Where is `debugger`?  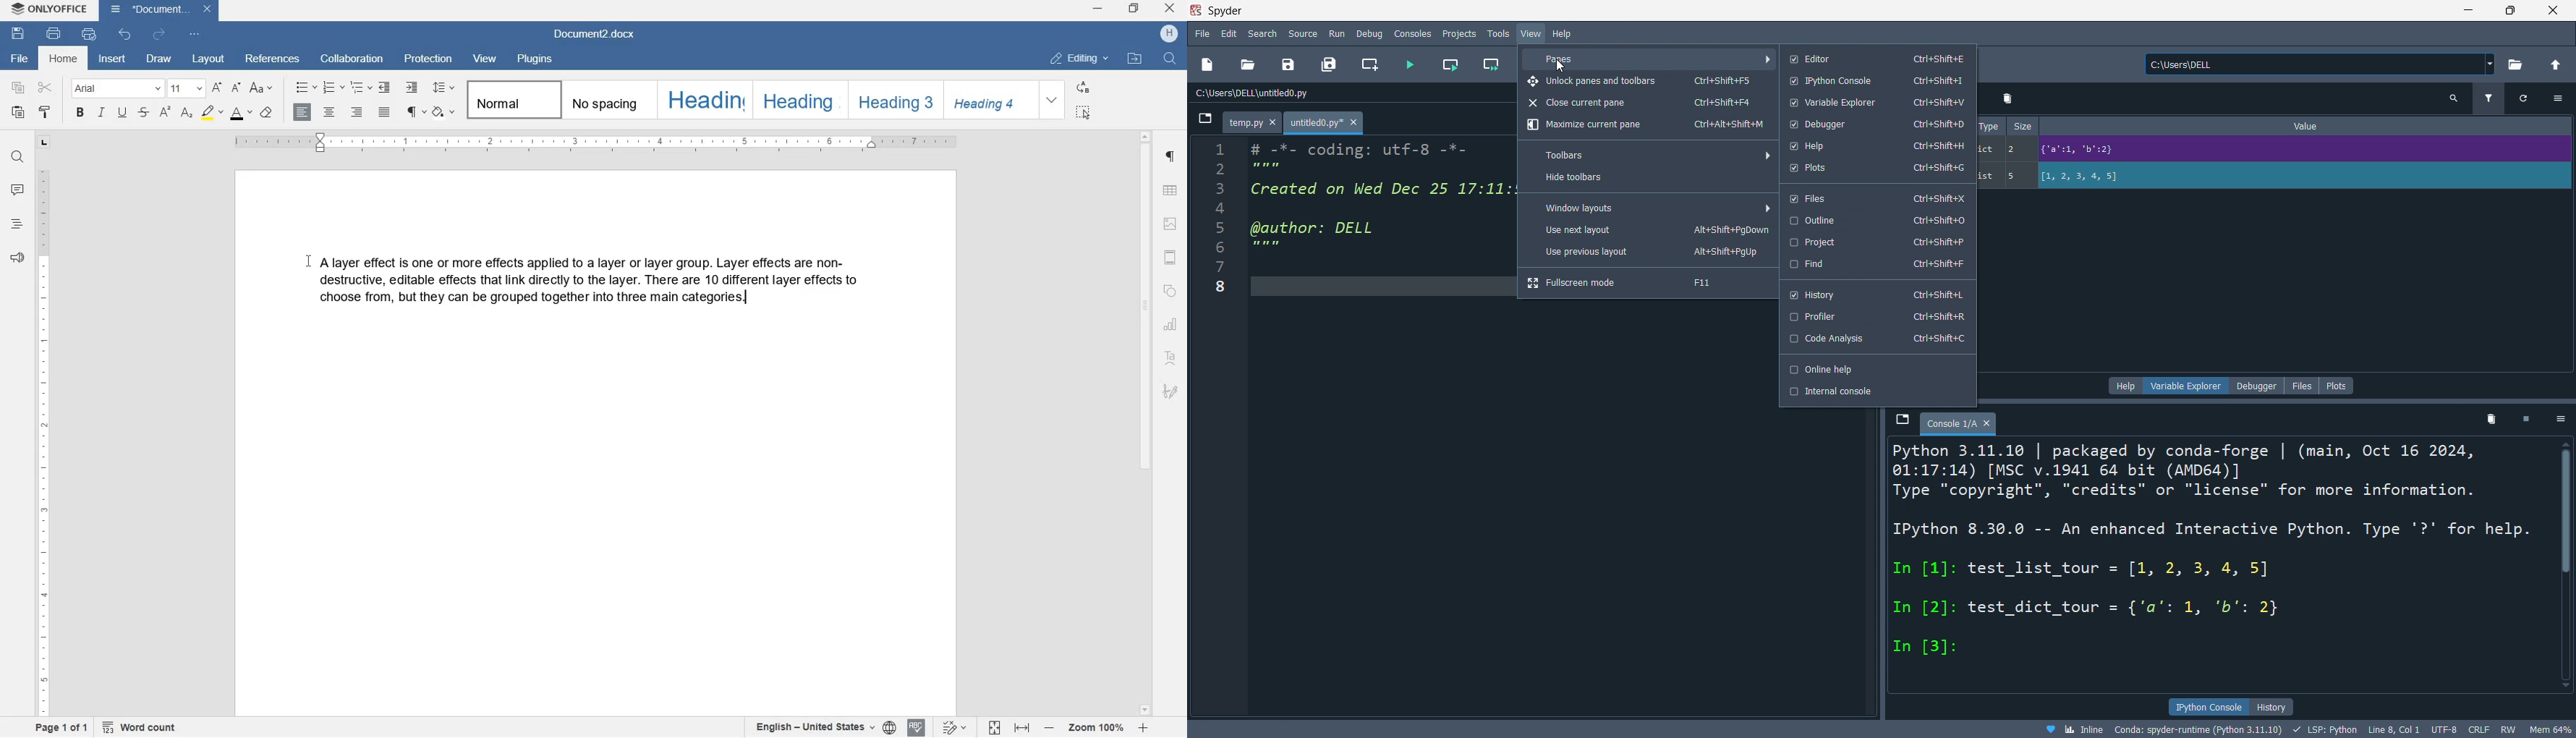 debugger is located at coordinates (2256, 386).